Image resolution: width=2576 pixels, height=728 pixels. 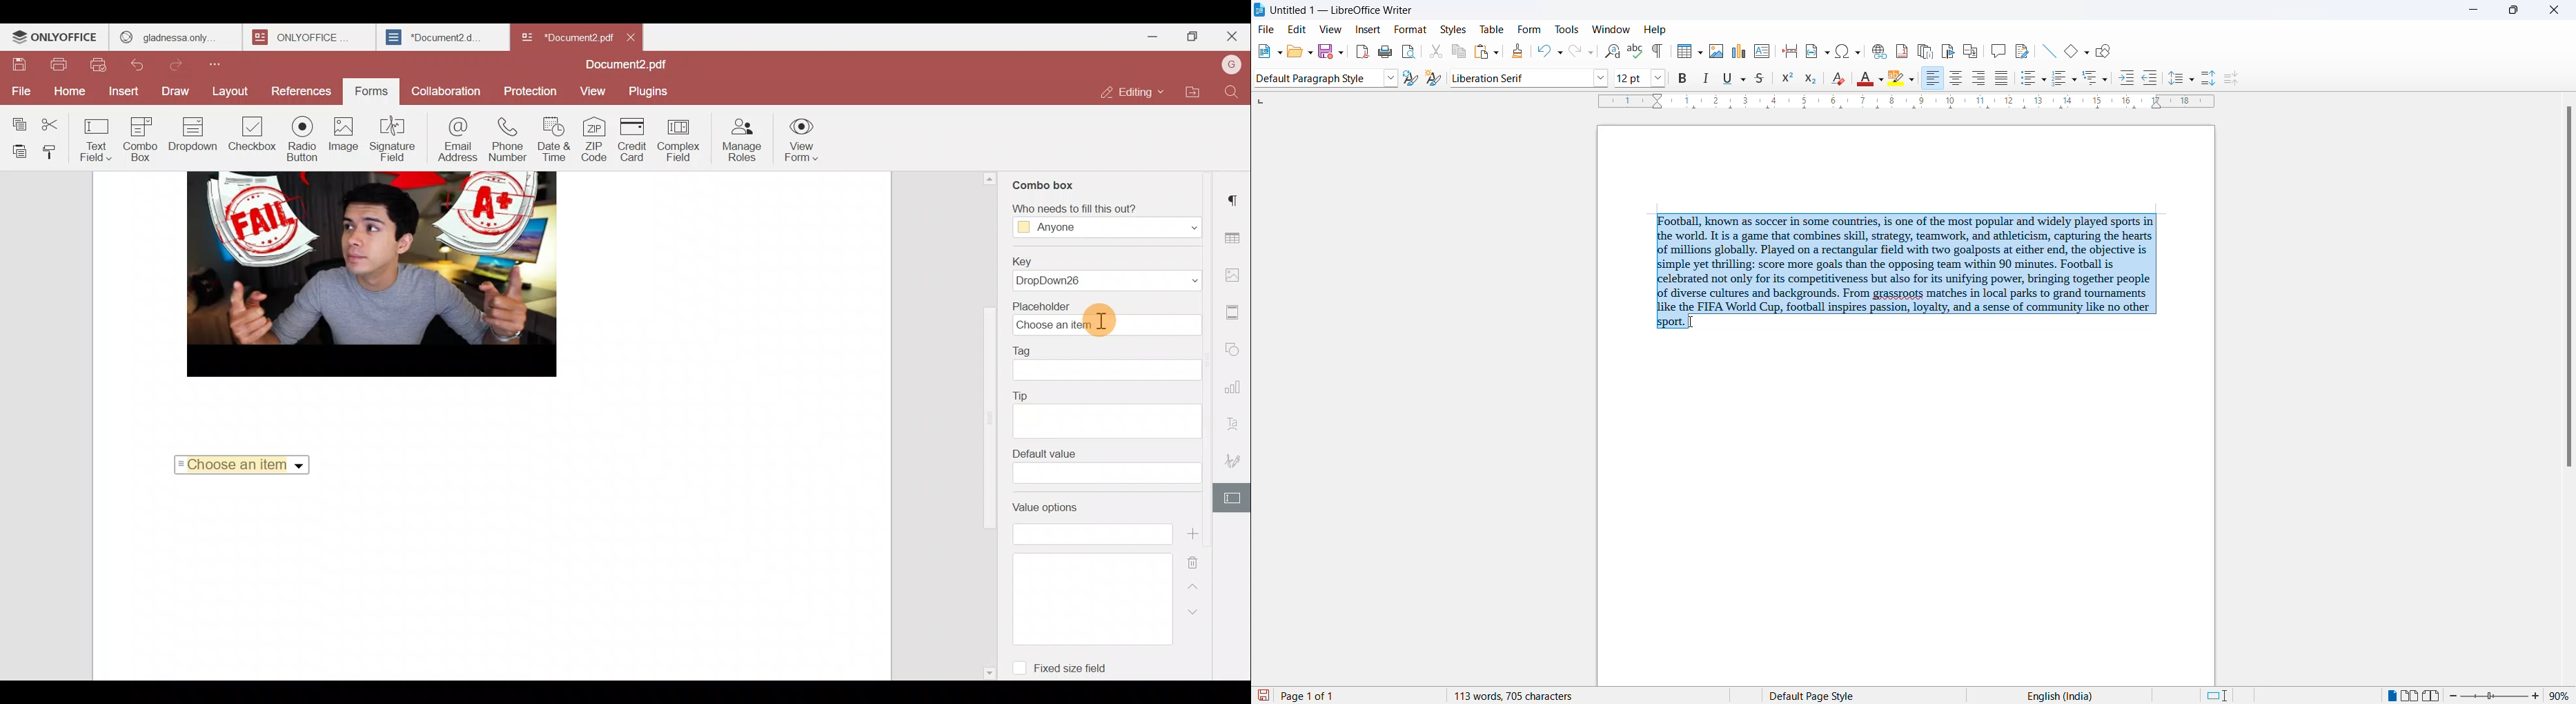 What do you see at coordinates (2231, 79) in the screenshot?
I see `decrease paragraph spacing` at bounding box center [2231, 79].